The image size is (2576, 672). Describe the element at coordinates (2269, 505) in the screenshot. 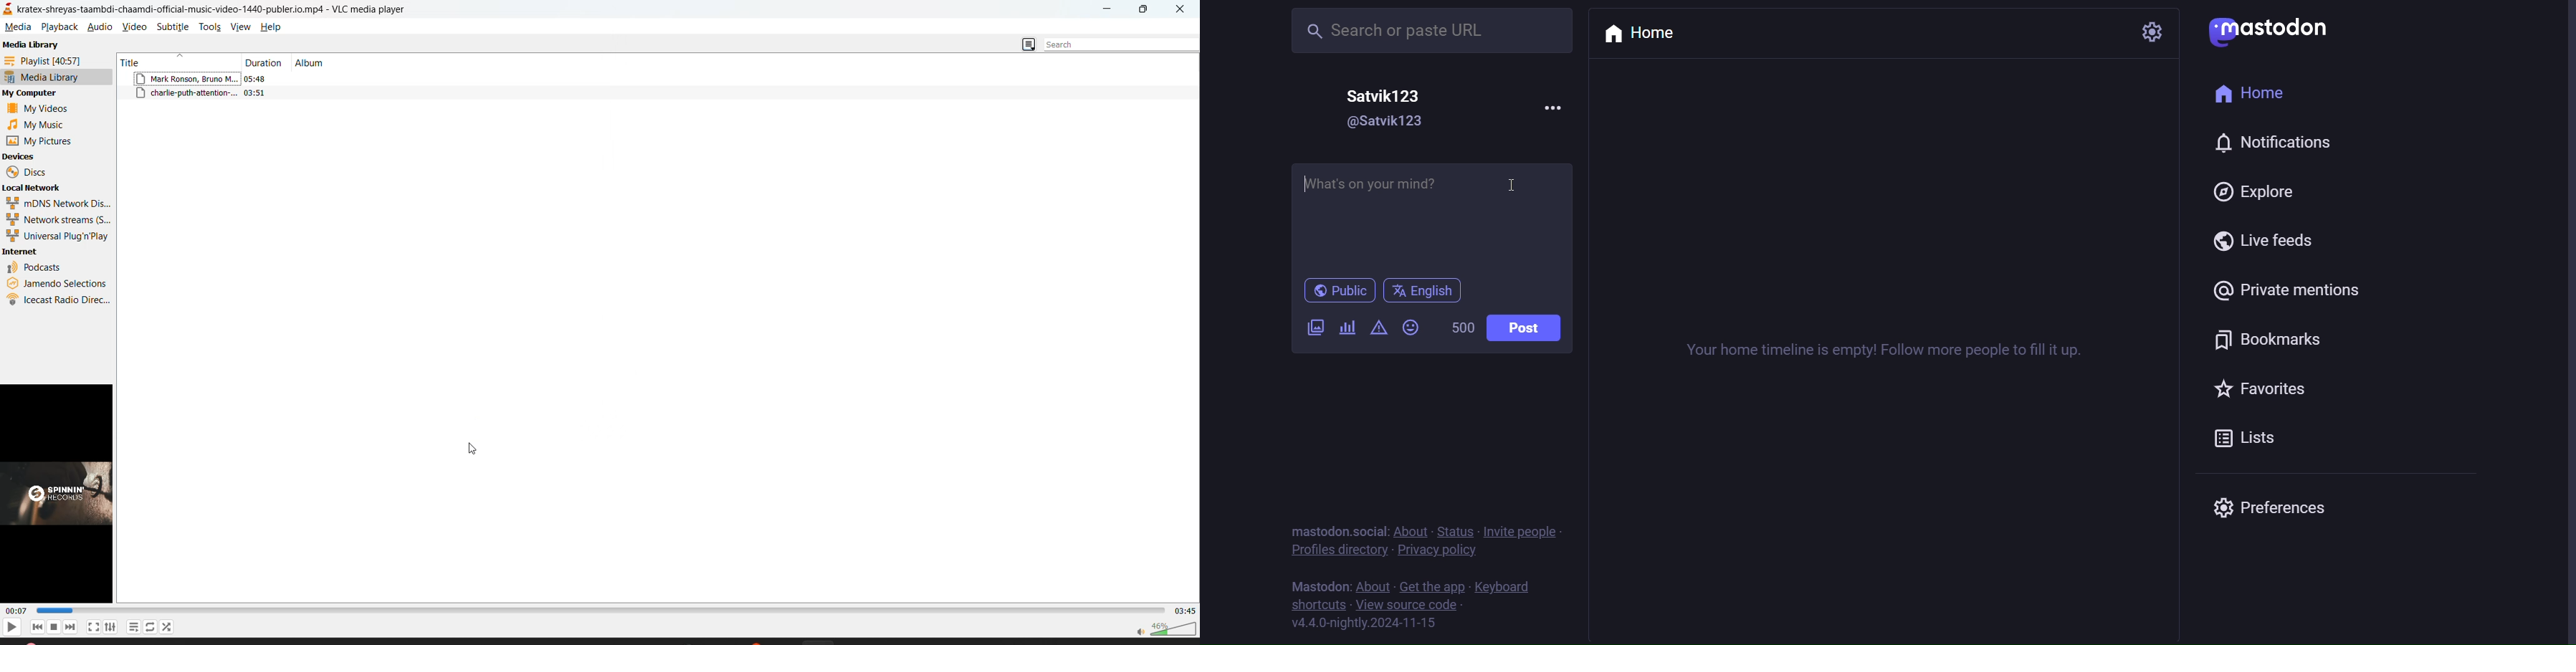

I see `preferences` at that location.